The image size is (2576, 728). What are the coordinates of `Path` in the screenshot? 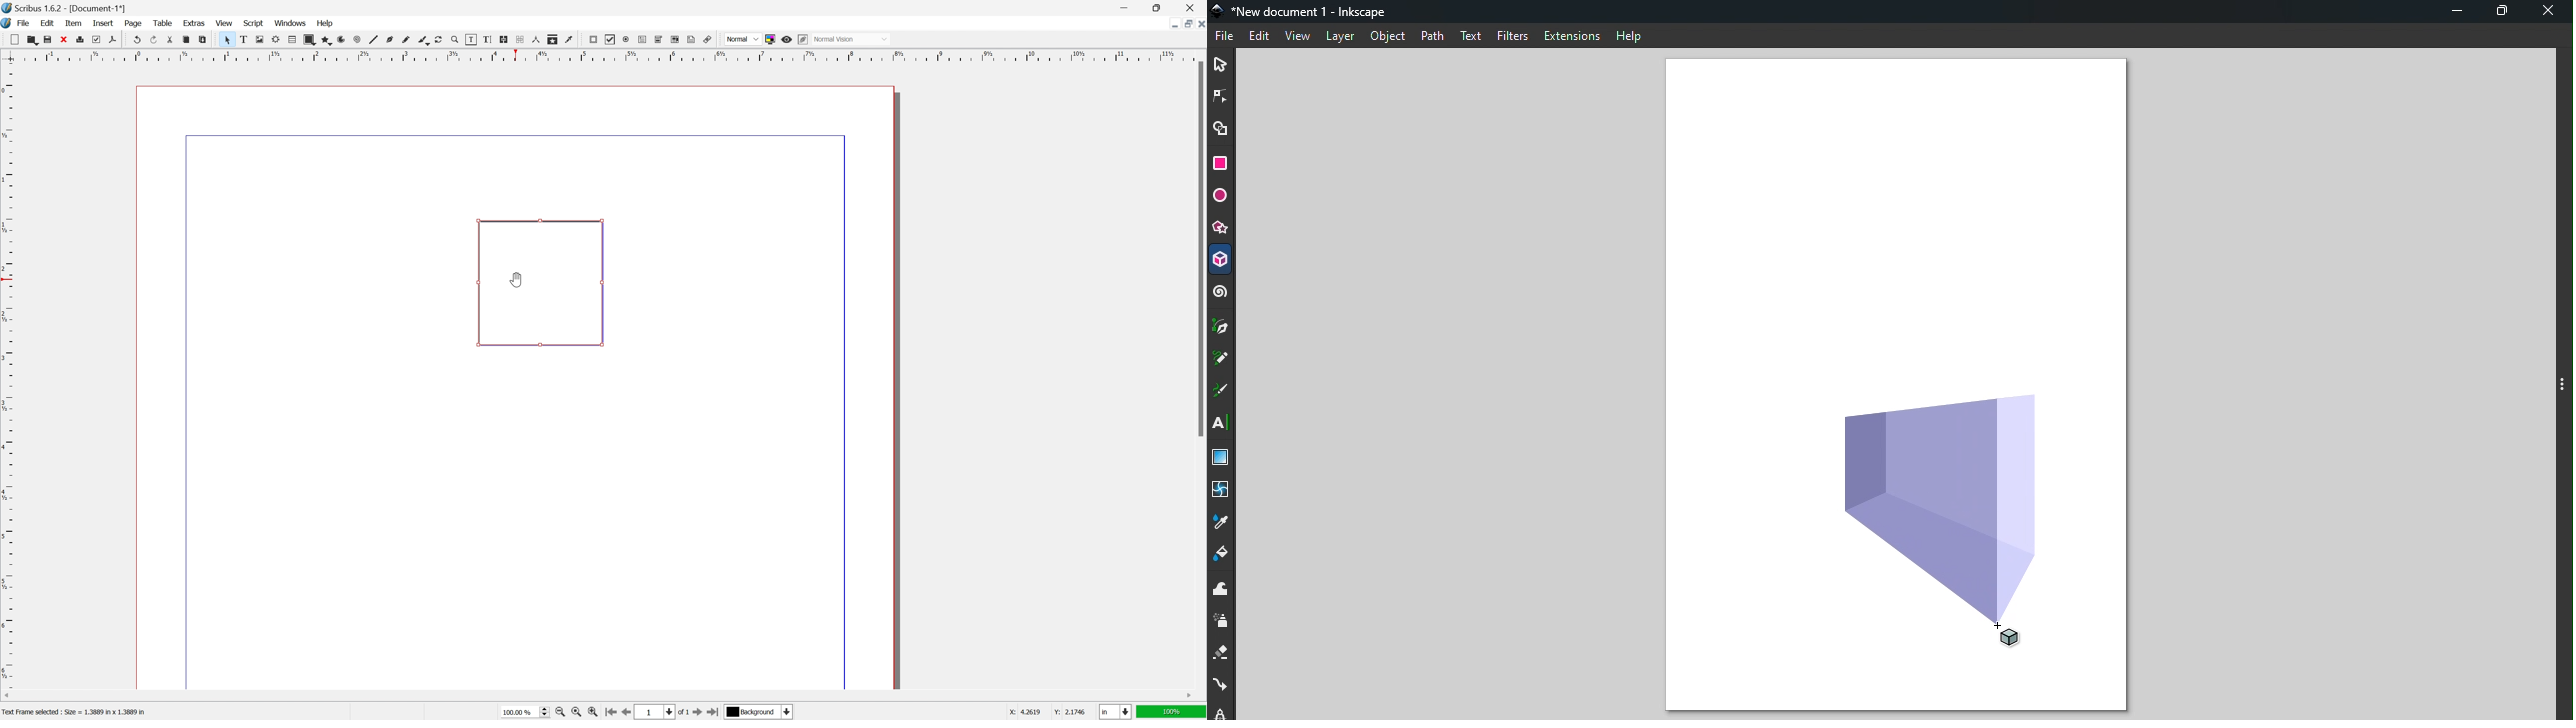 It's located at (1433, 36).